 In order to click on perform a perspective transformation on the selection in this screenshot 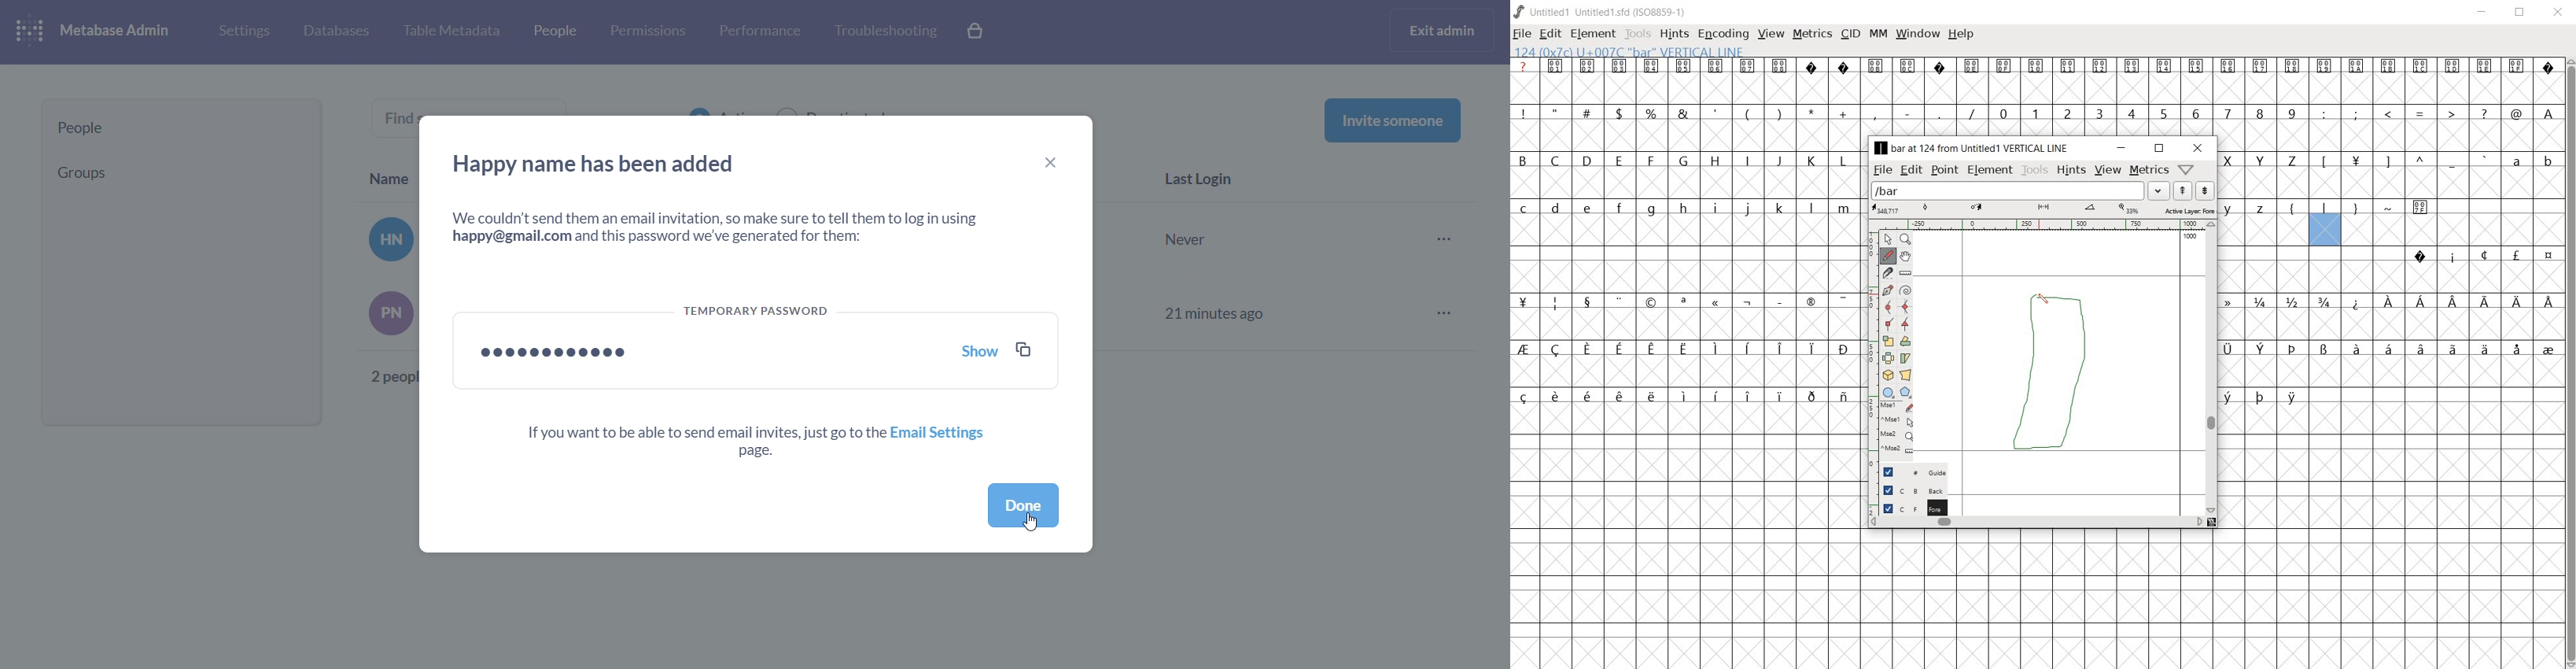, I will do `click(1906, 374)`.